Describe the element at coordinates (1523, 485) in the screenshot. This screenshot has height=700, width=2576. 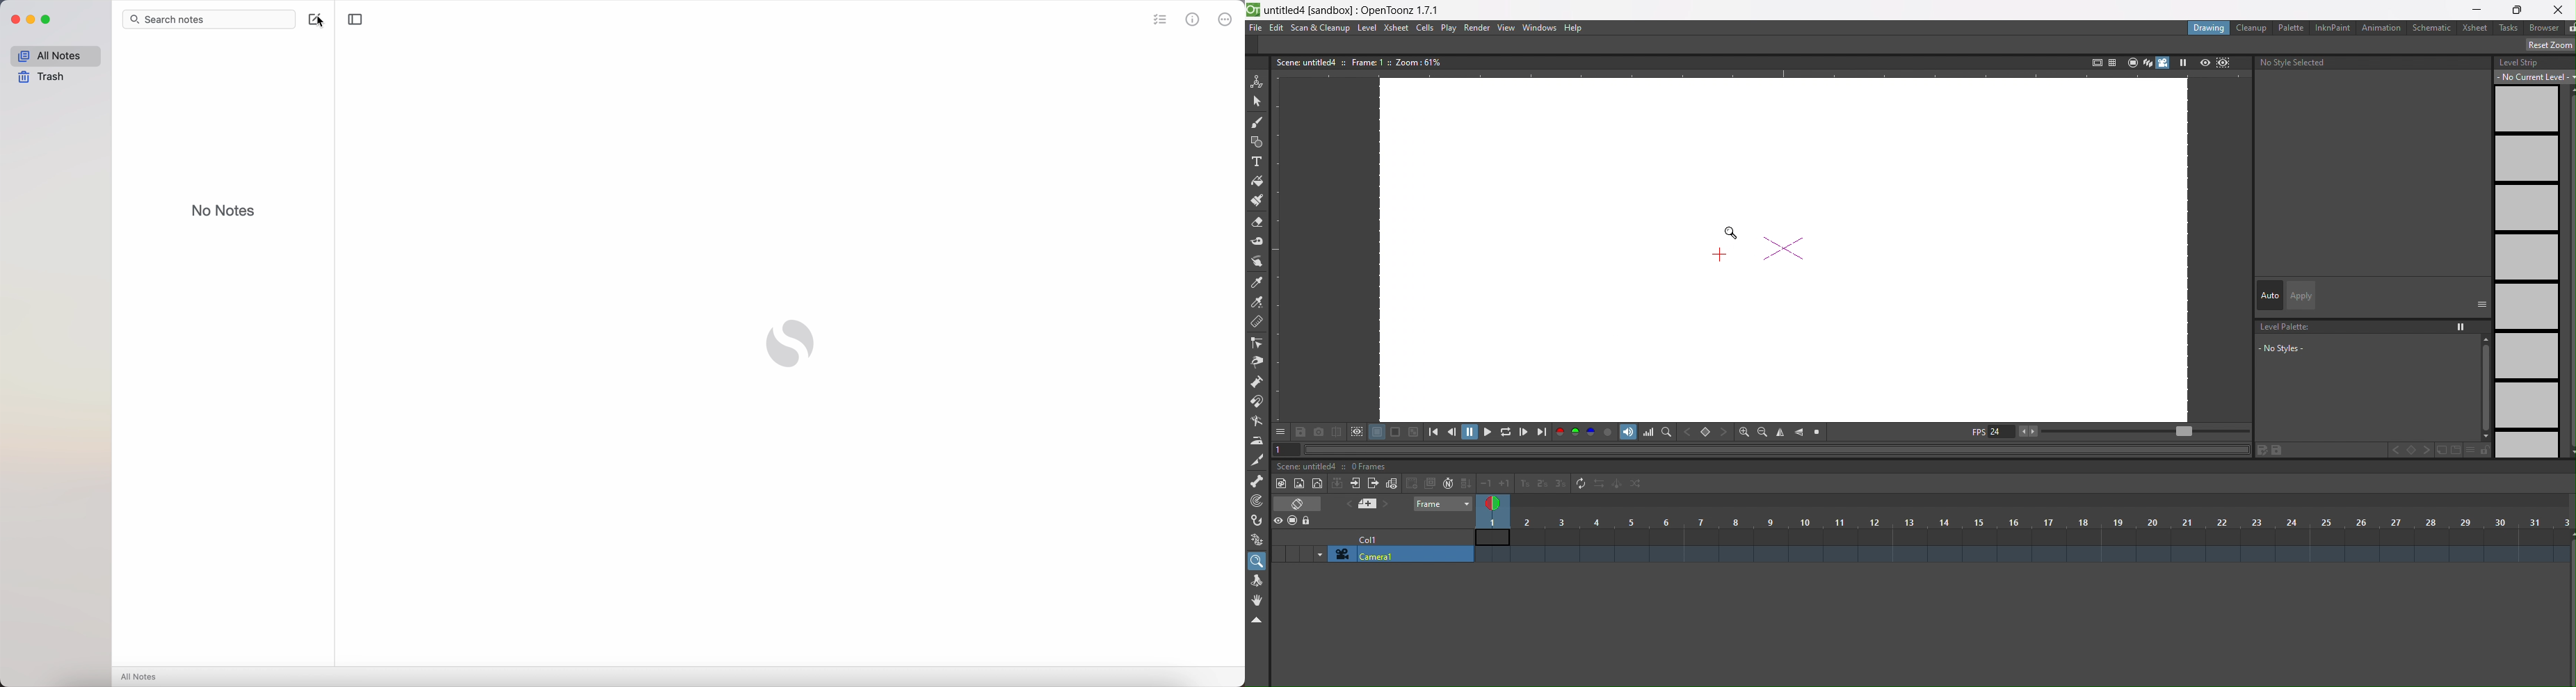
I see `increase/ decrease step` at that location.